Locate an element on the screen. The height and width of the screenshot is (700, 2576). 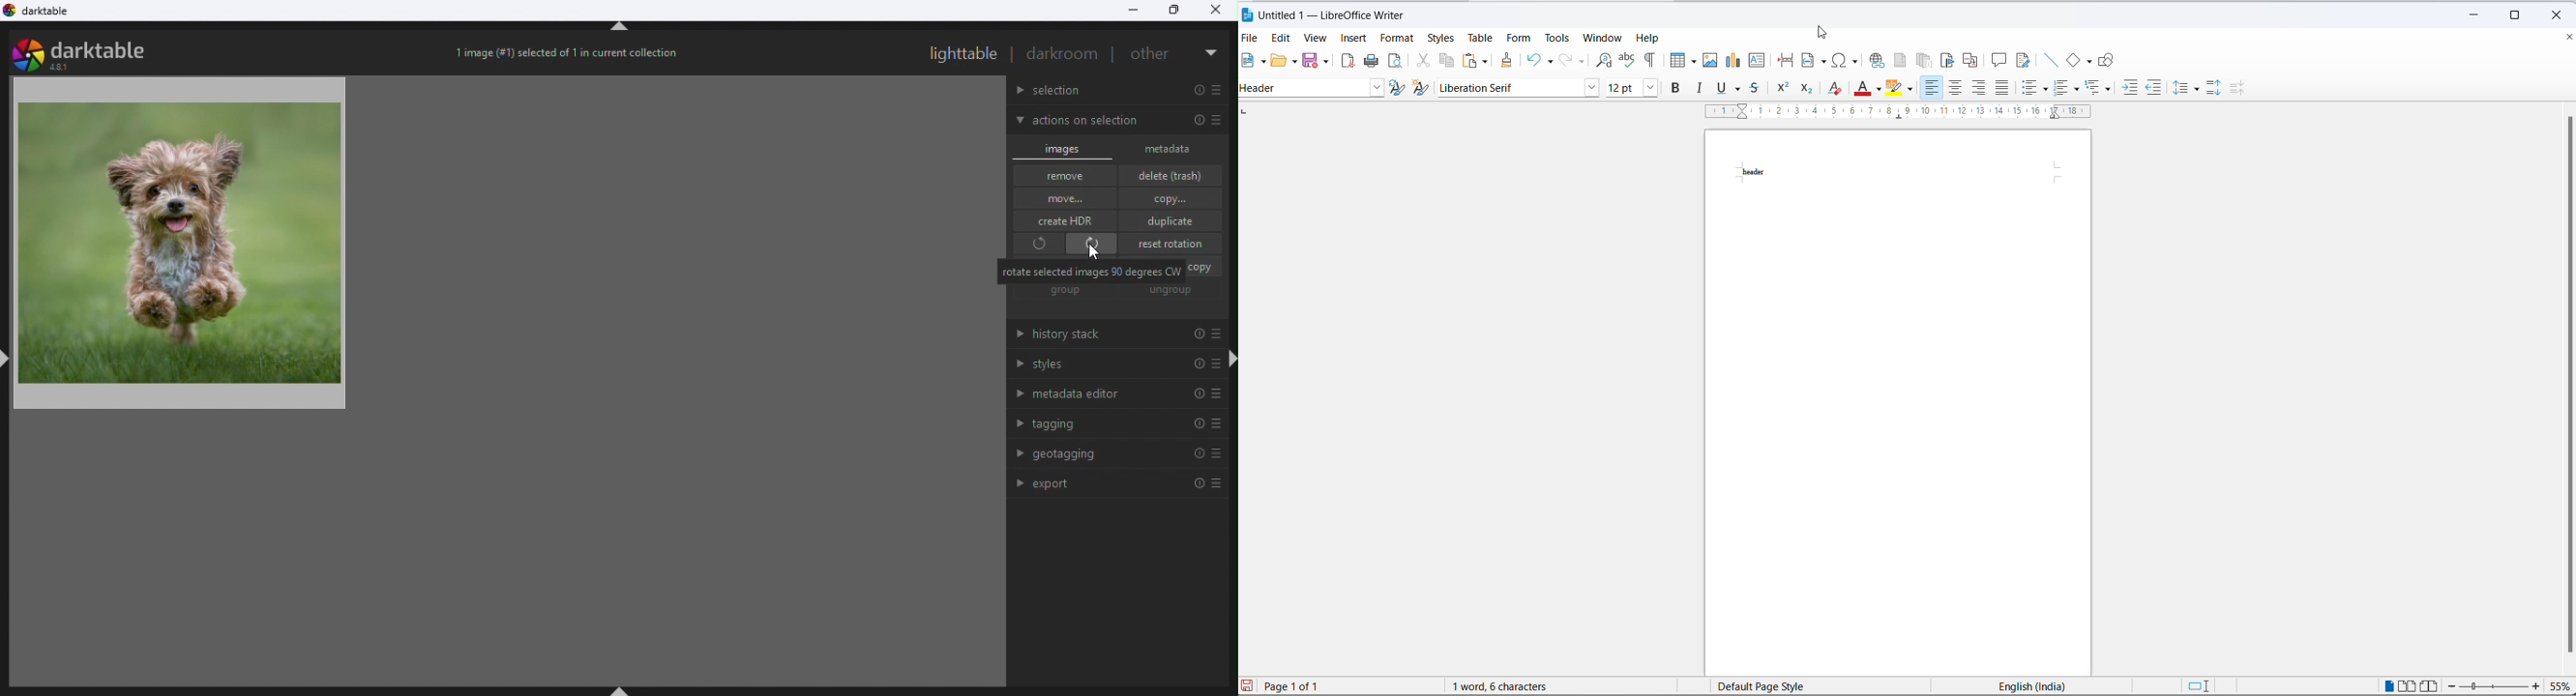
export as pdf is located at coordinates (1346, 61).